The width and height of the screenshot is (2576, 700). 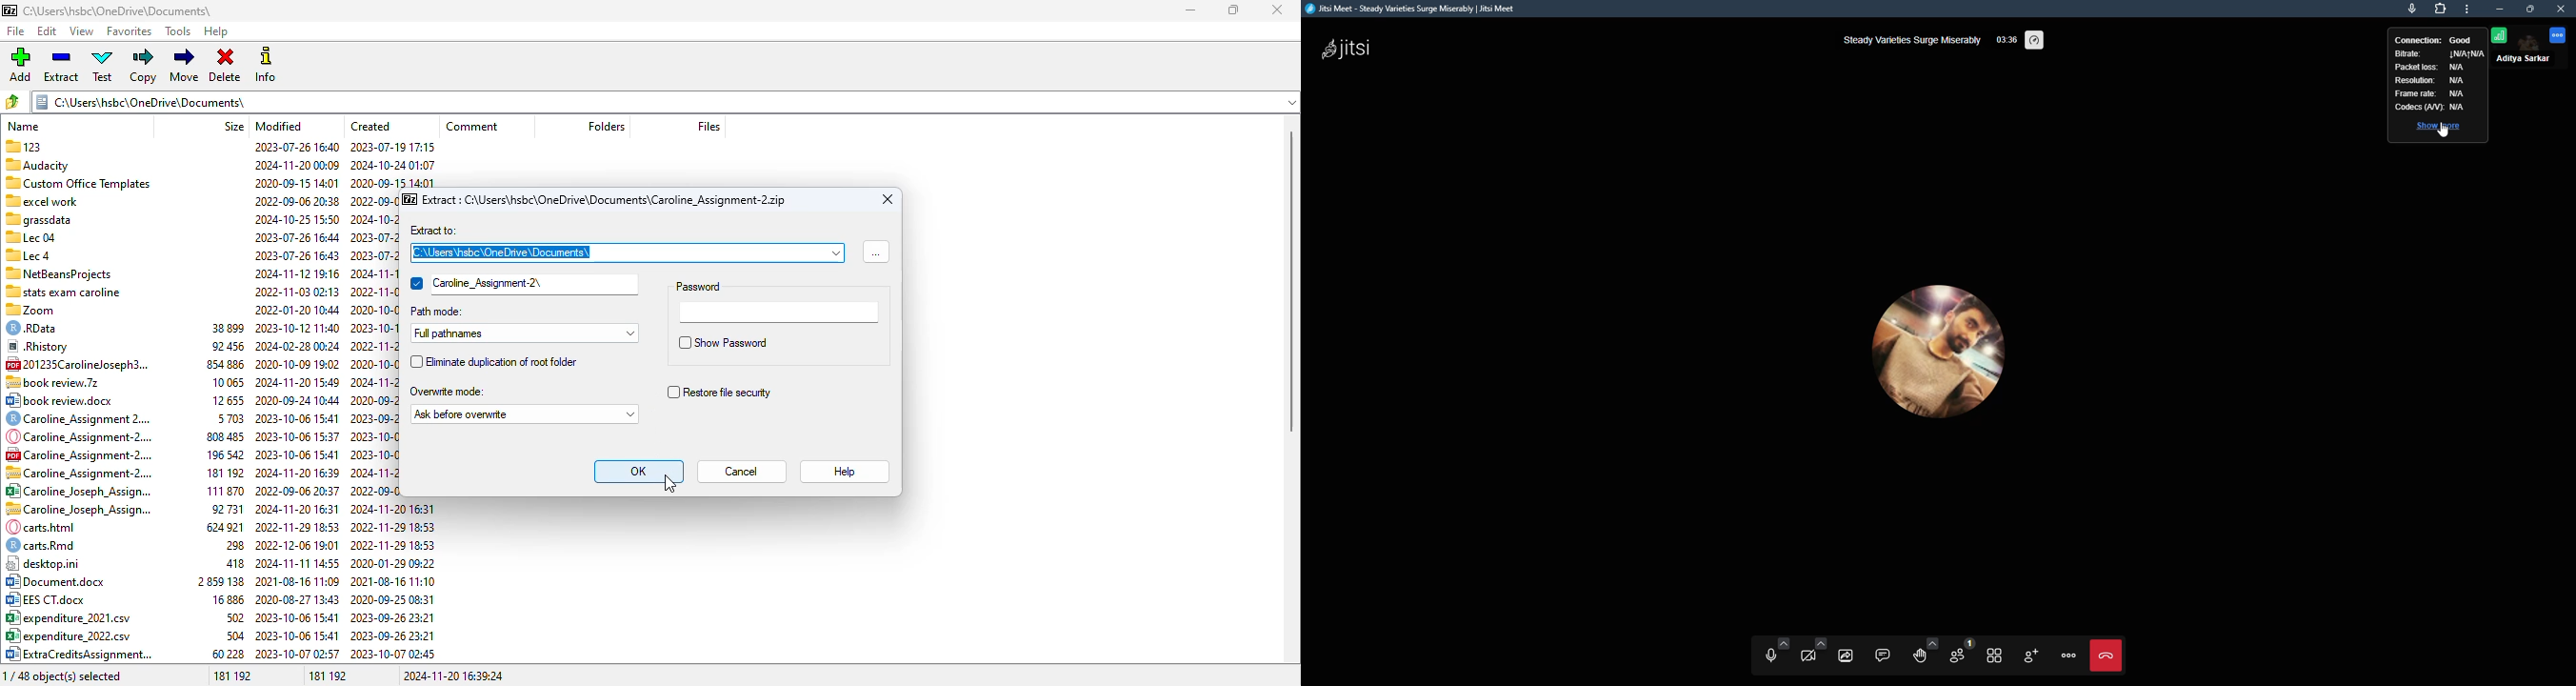 I want to click on start screen sharing, so click(x=1848, y=653).